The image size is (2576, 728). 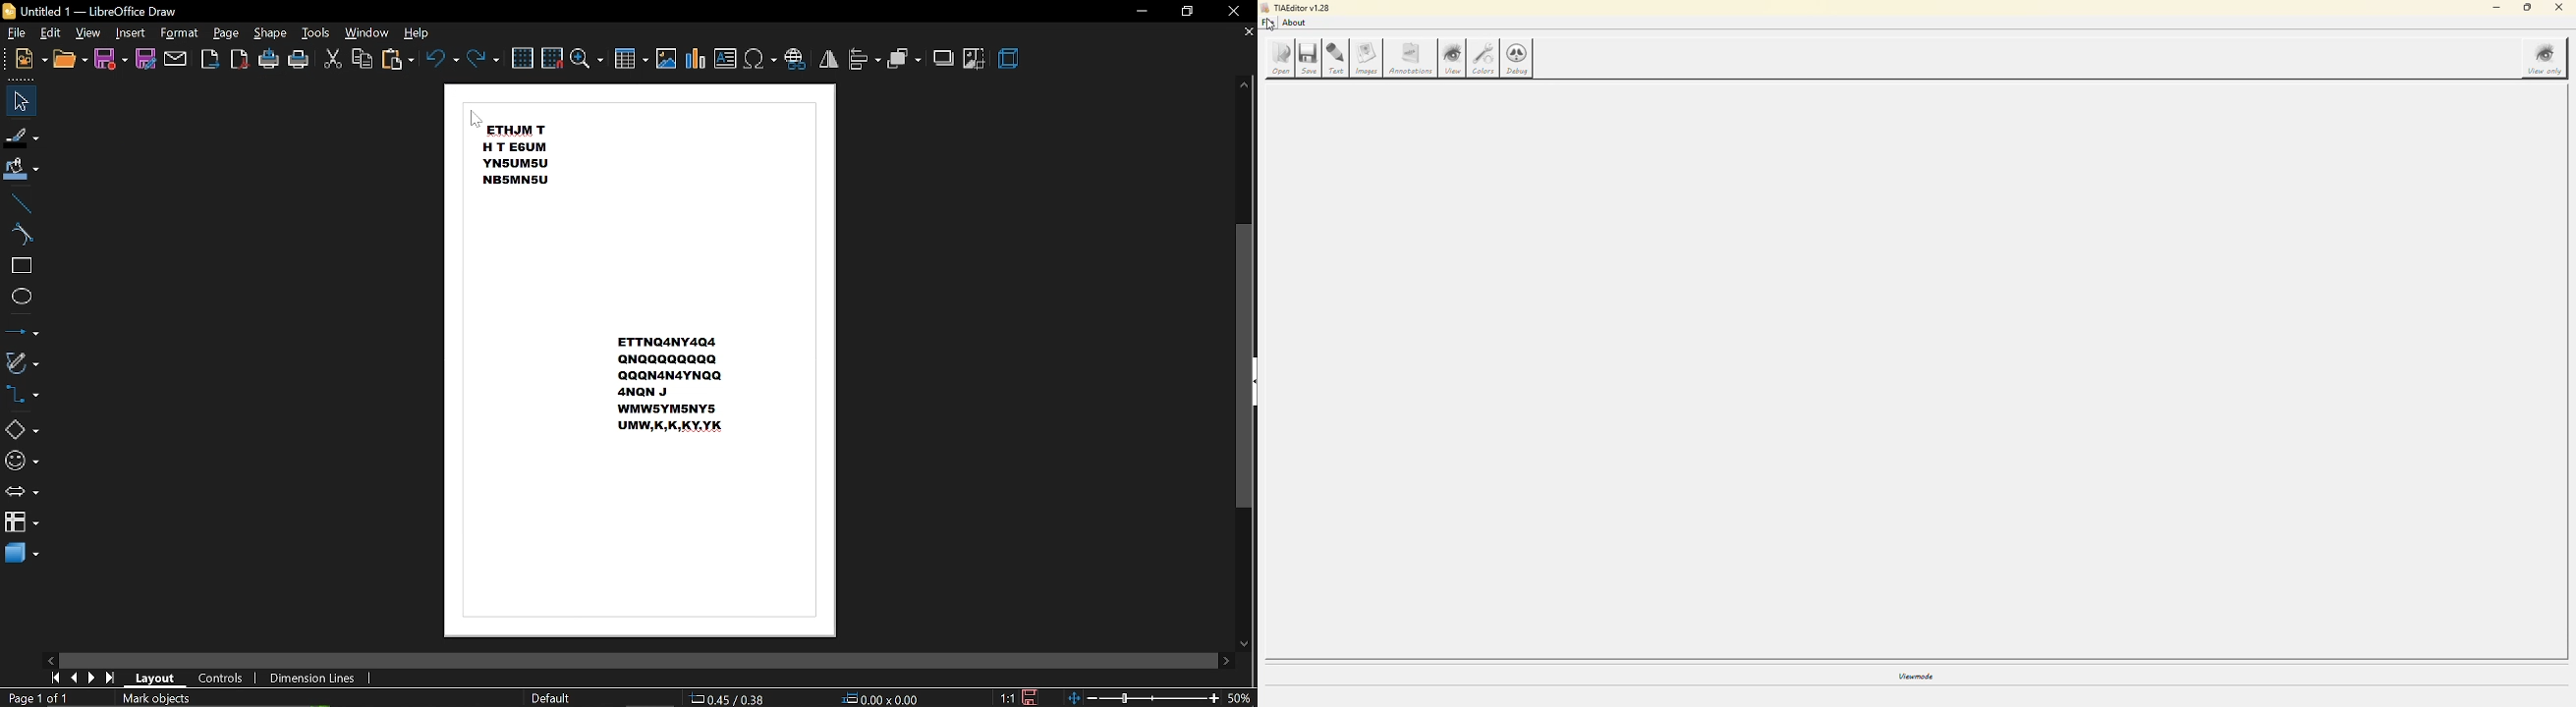 What do you see at coordinates (318, 32) in the screenshot?
I see `tools` at bounding box center [318, 32].